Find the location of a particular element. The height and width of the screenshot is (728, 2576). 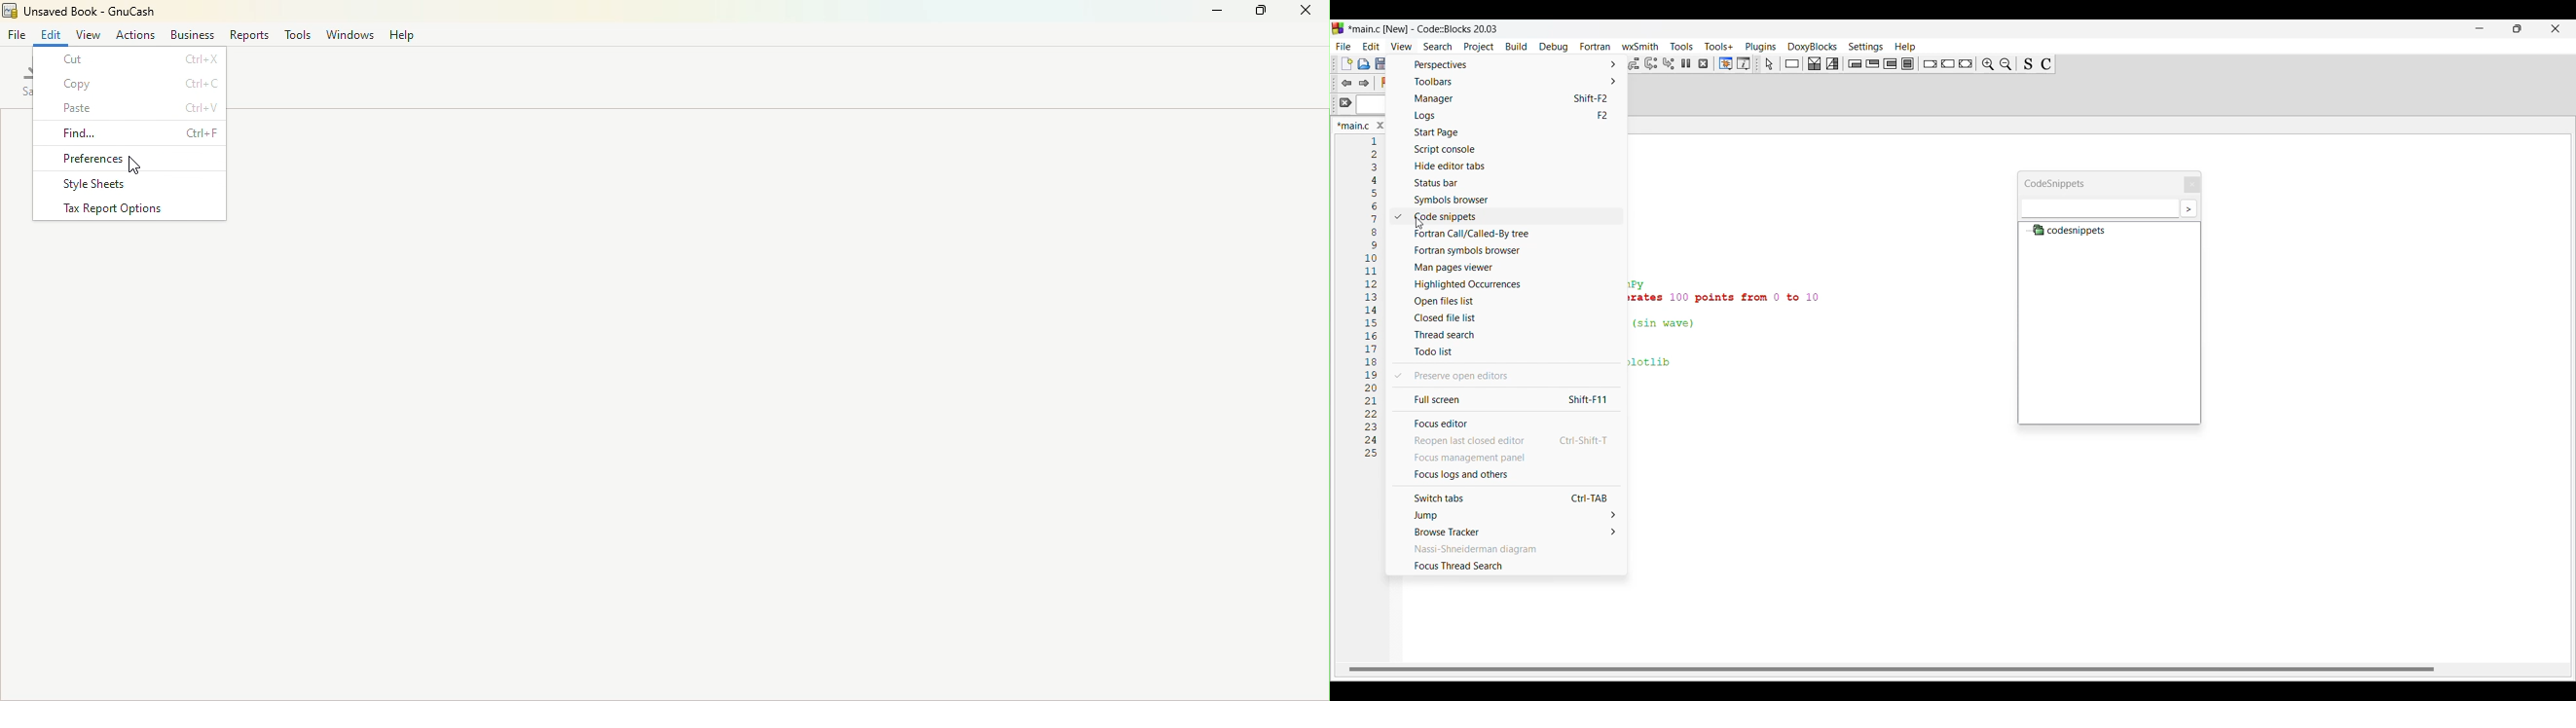

File menu is located at coordinates (1343, 47).